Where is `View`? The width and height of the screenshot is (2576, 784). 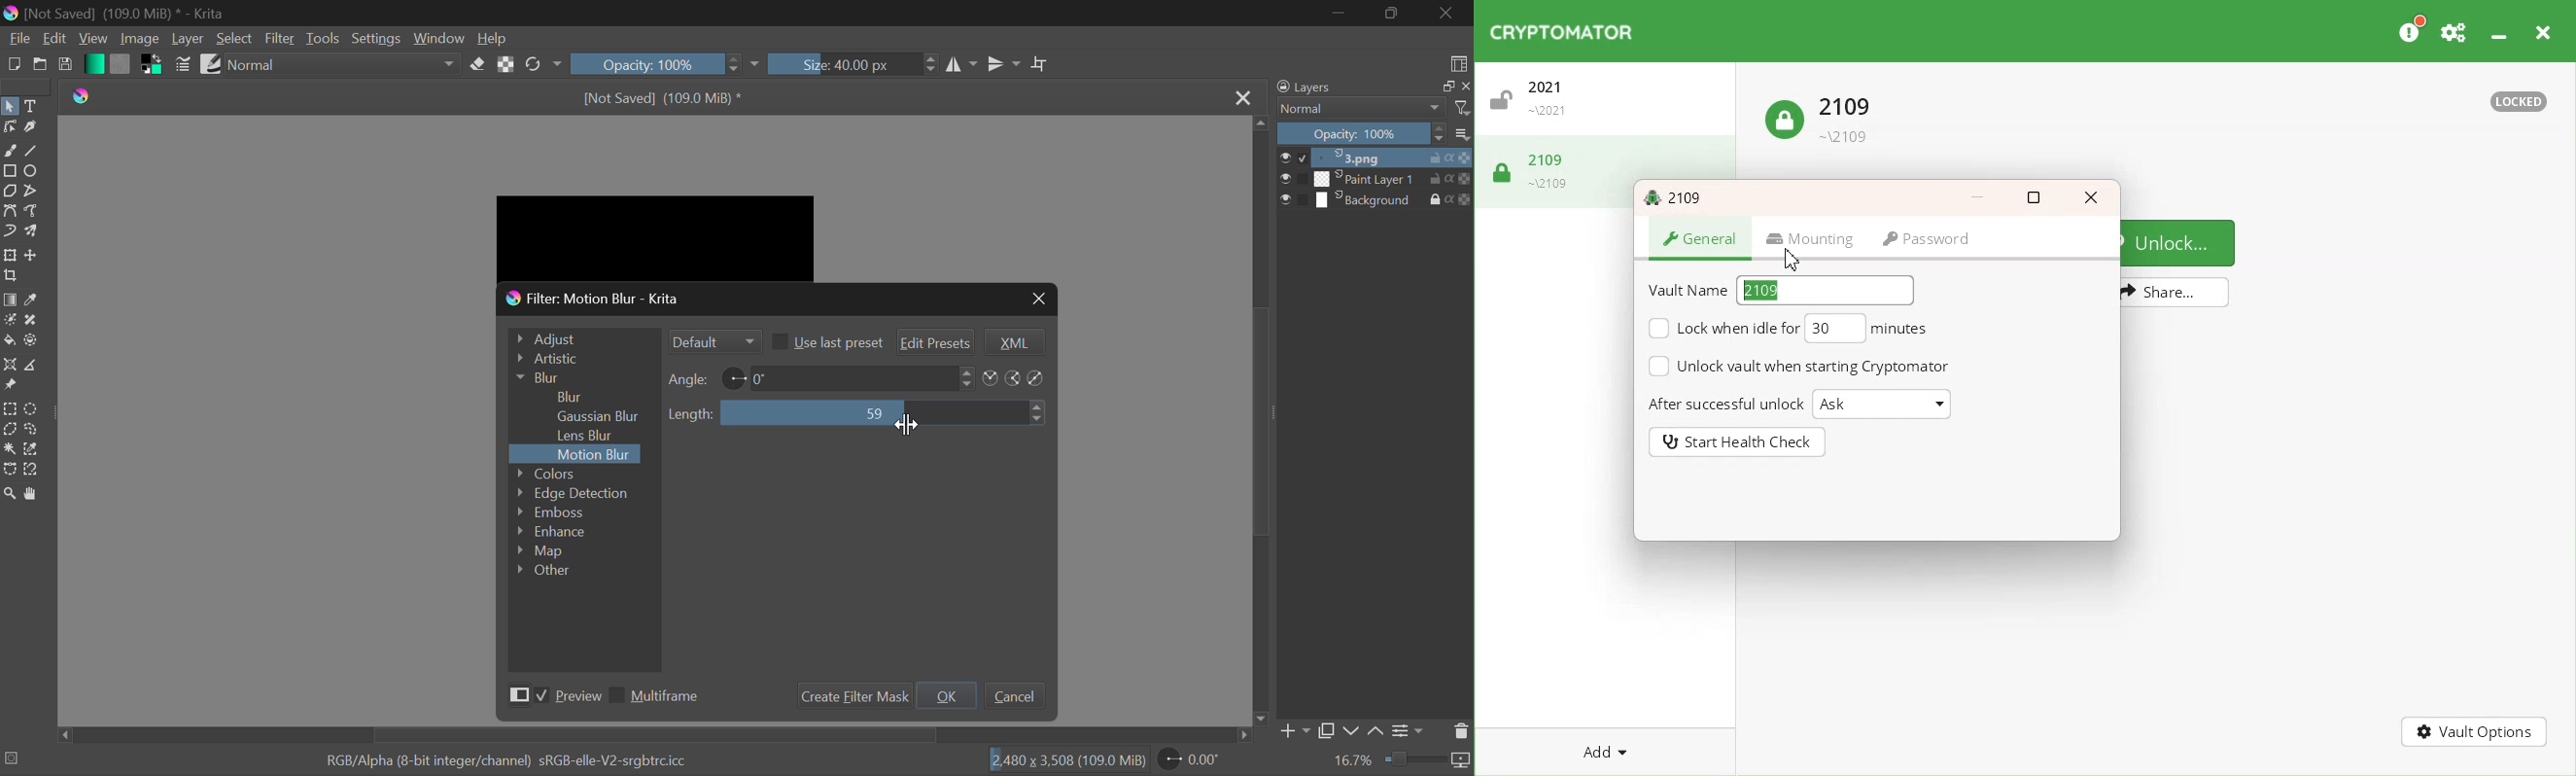 View is located at coordinates (91, 38).